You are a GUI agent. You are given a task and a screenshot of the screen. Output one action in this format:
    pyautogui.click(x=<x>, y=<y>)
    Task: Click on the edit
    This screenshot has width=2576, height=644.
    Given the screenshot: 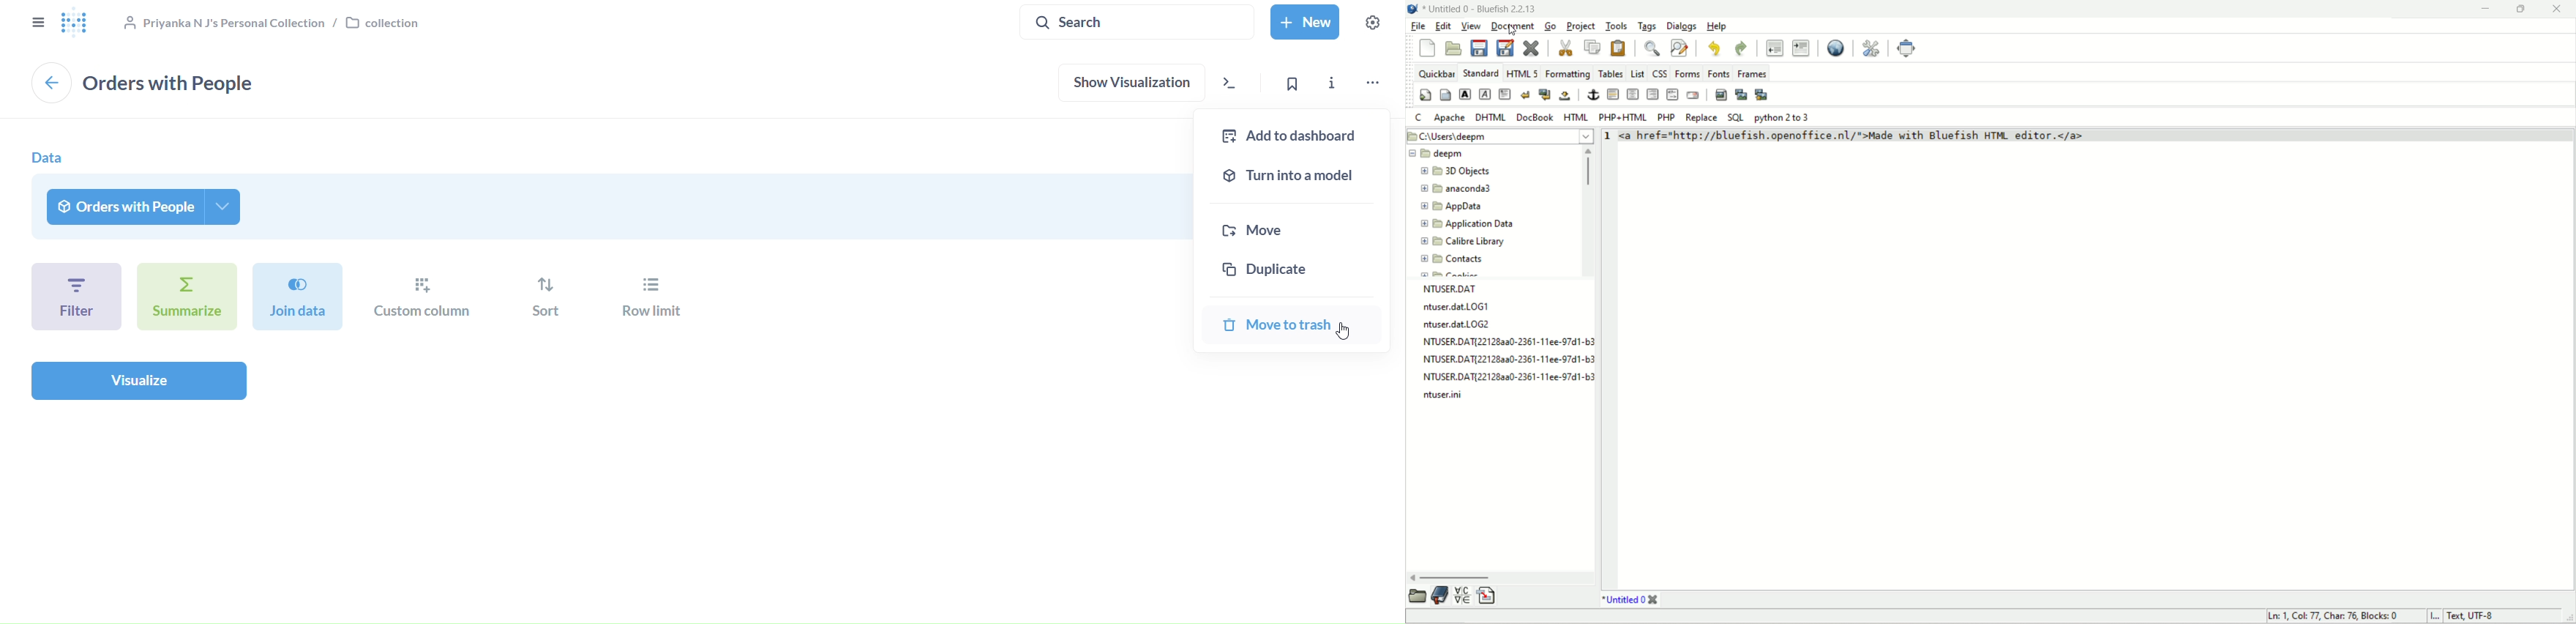 What is the action you would take?
    pyautogui.click(x=1445, y=27)
    